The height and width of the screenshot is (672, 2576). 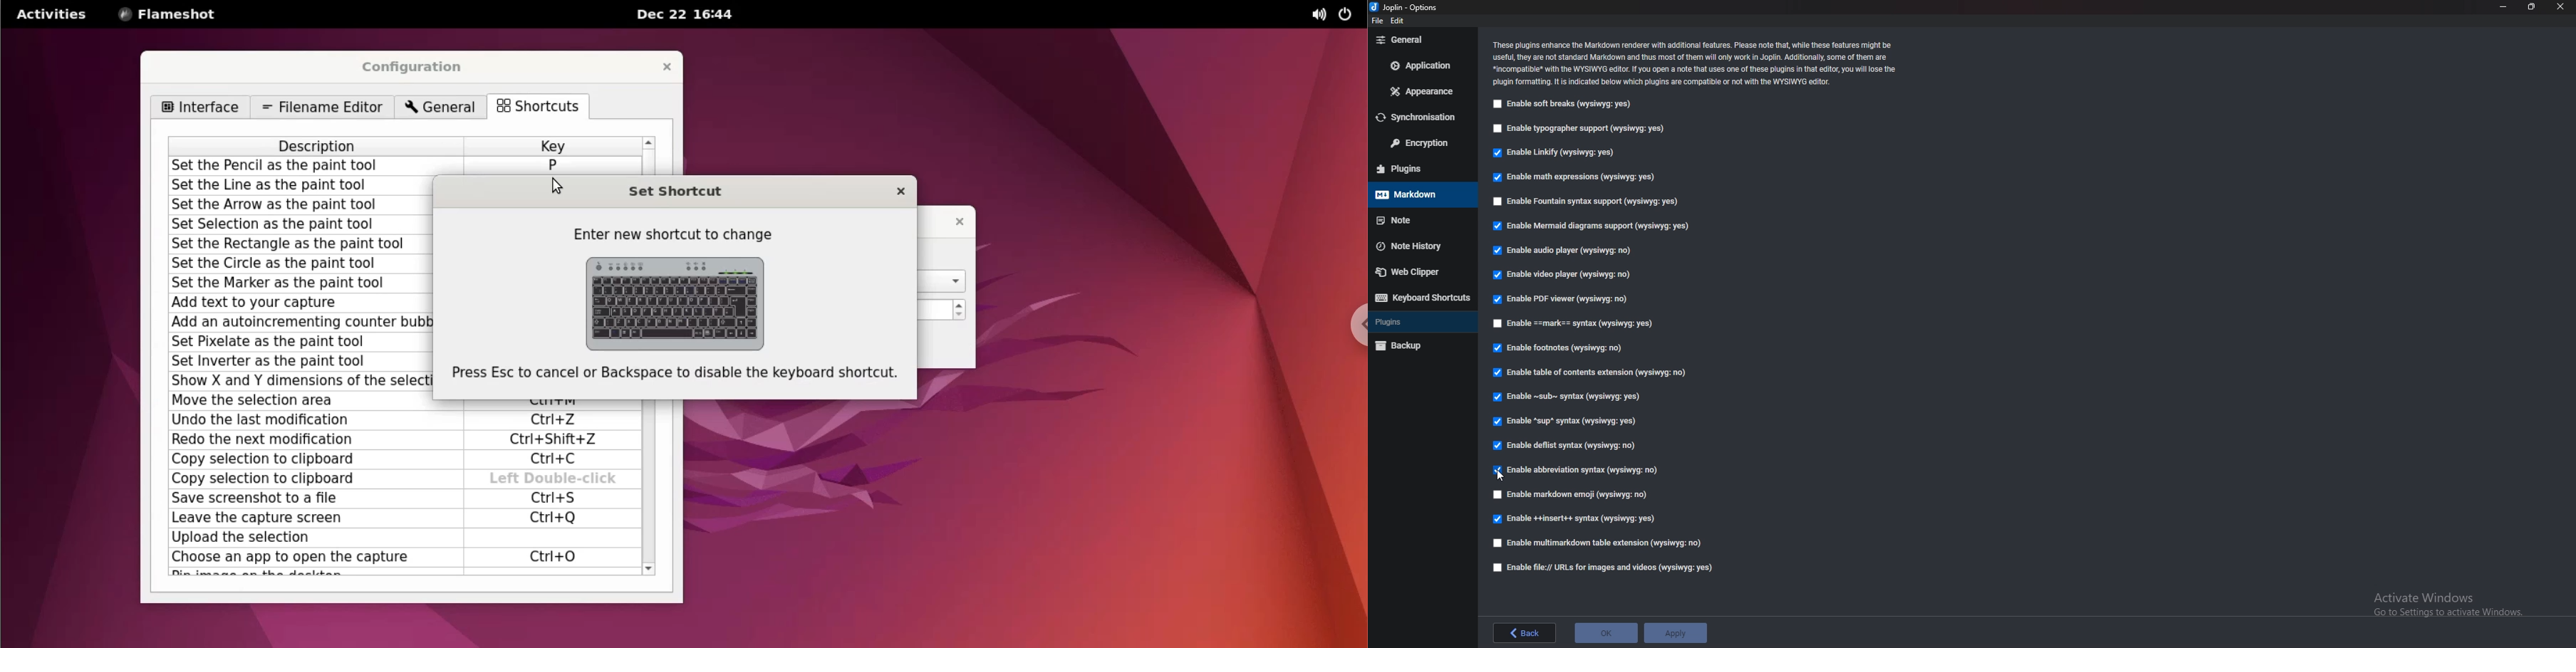 What do you see at coordinates (1592, 226) in the screenshot?
I see `enable mermaid diagram support` at bounding box center [1592, 226].